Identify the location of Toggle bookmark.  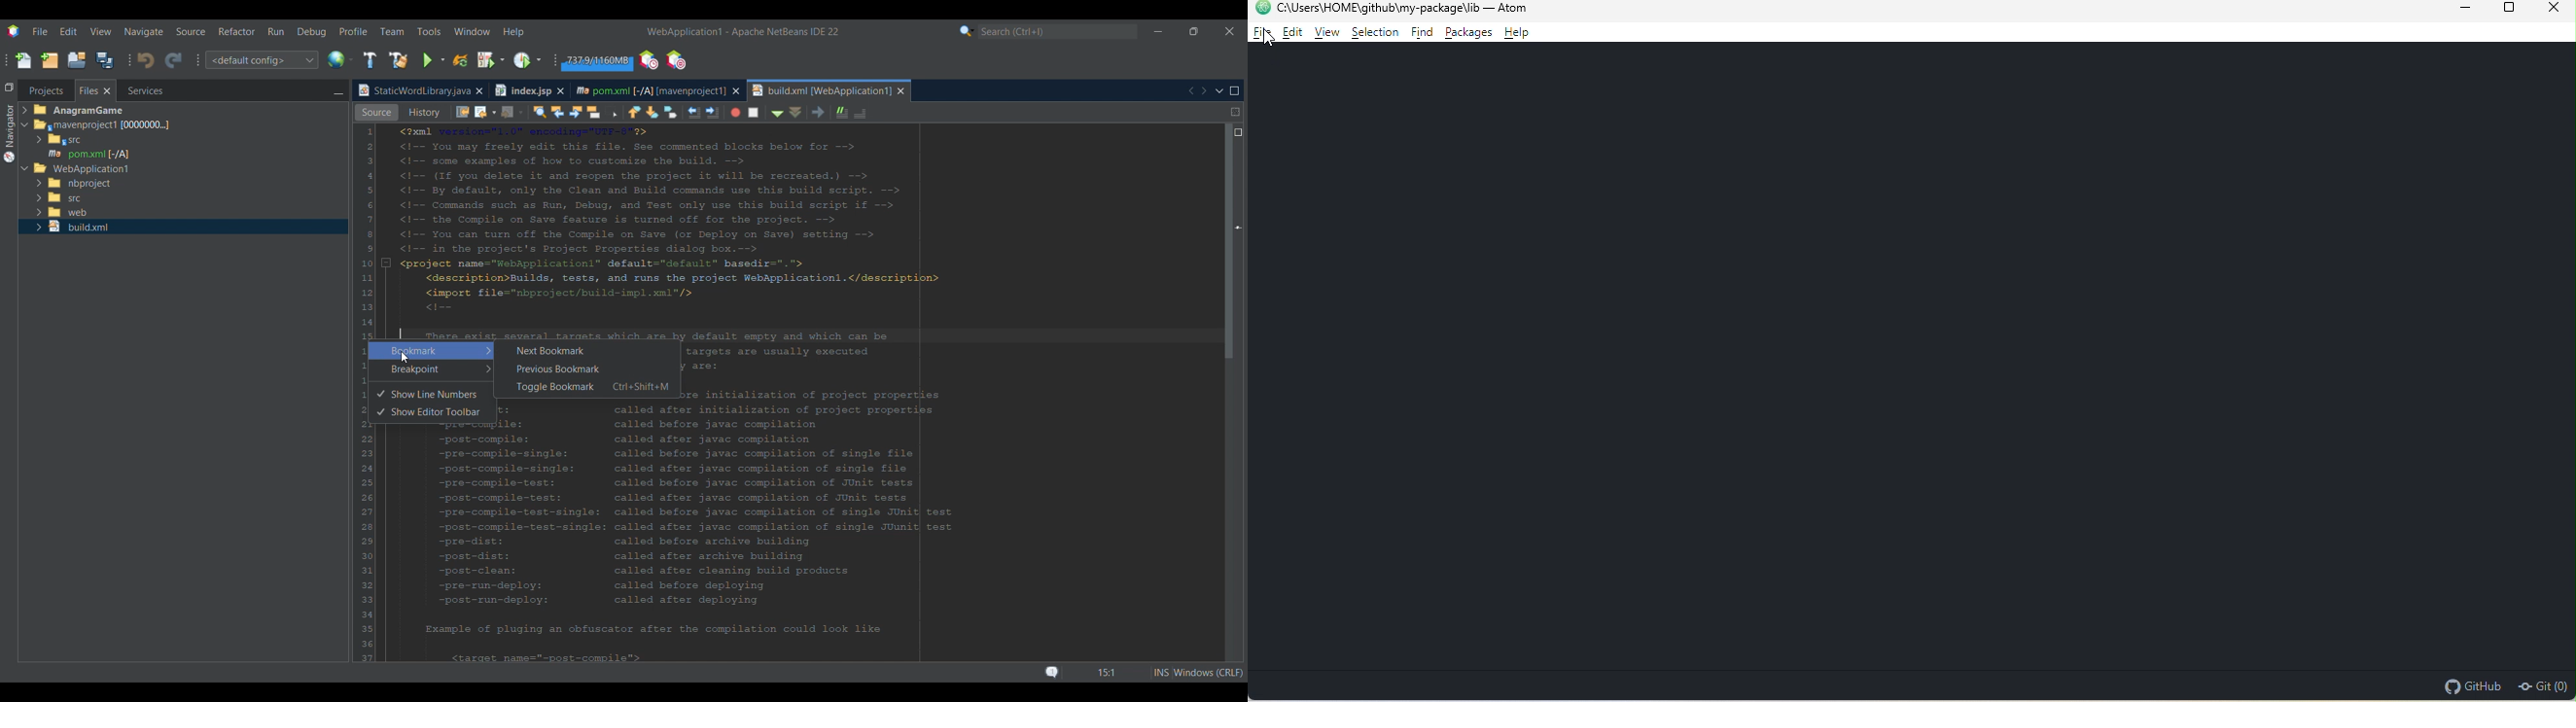
(788, 112).